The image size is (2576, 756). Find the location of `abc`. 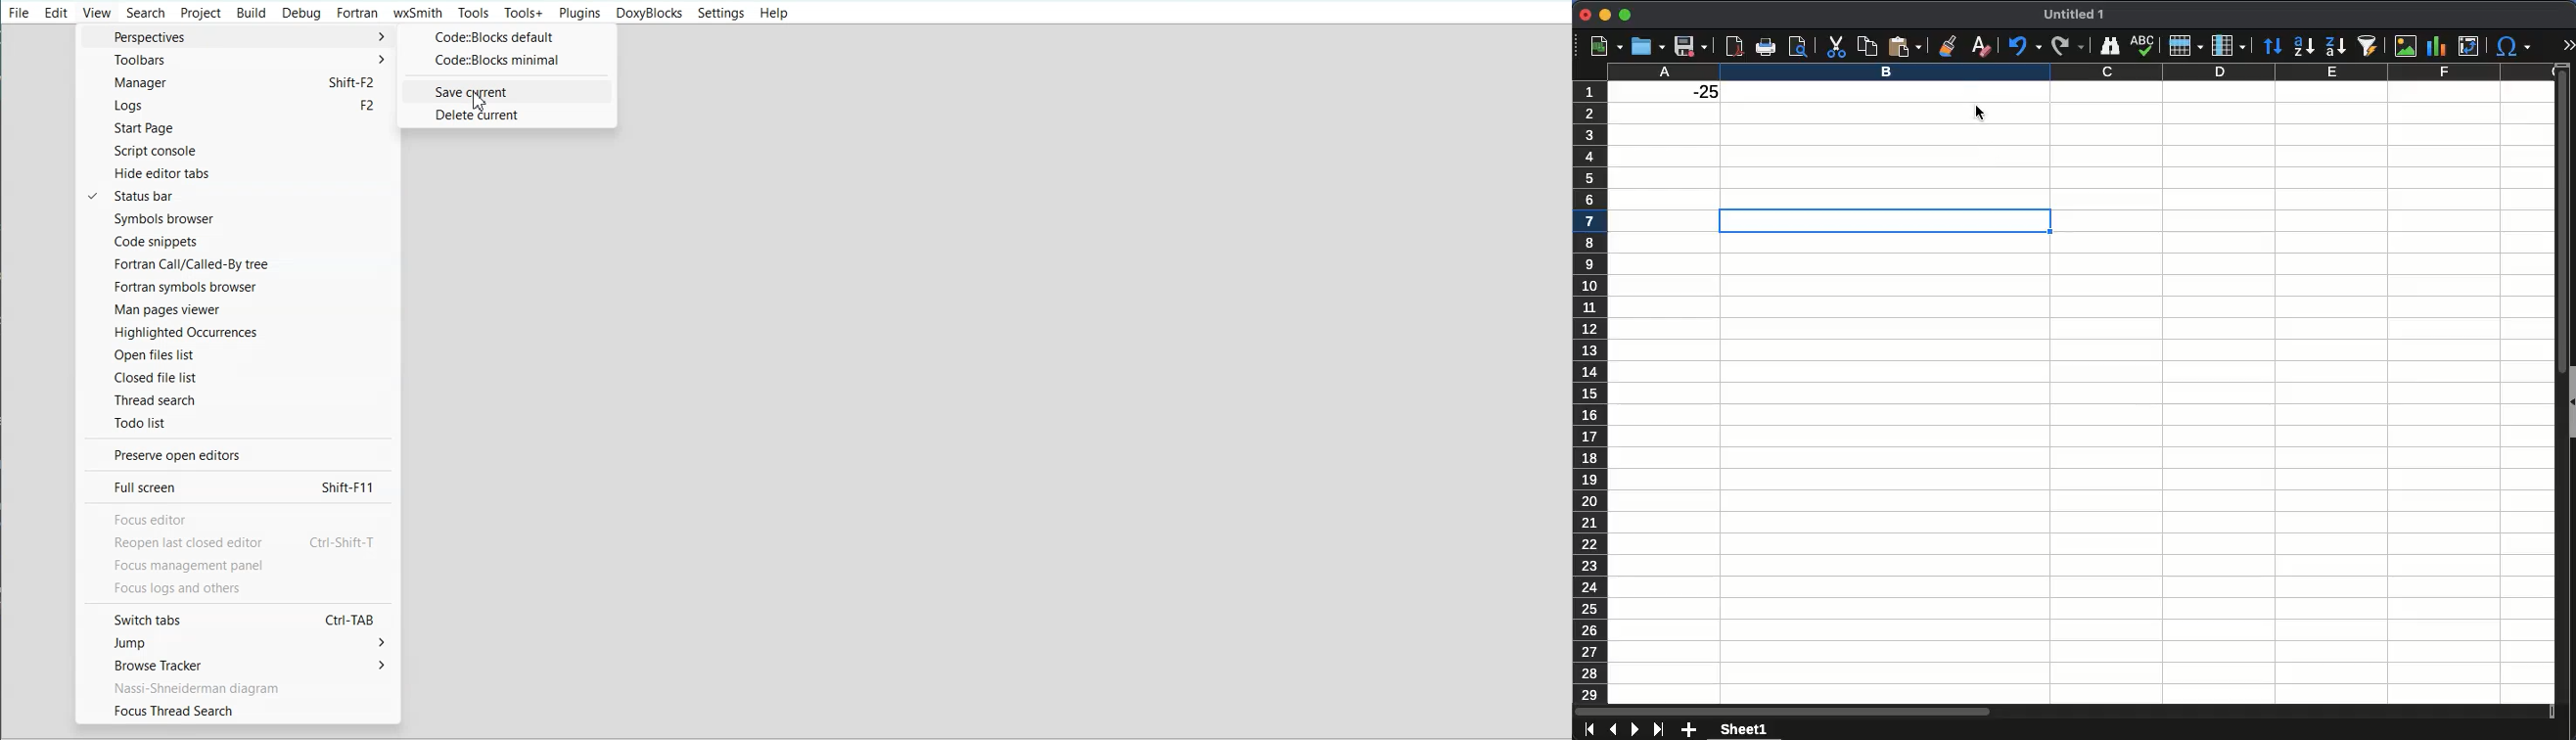

abc is located at coordinates (2141, 45).